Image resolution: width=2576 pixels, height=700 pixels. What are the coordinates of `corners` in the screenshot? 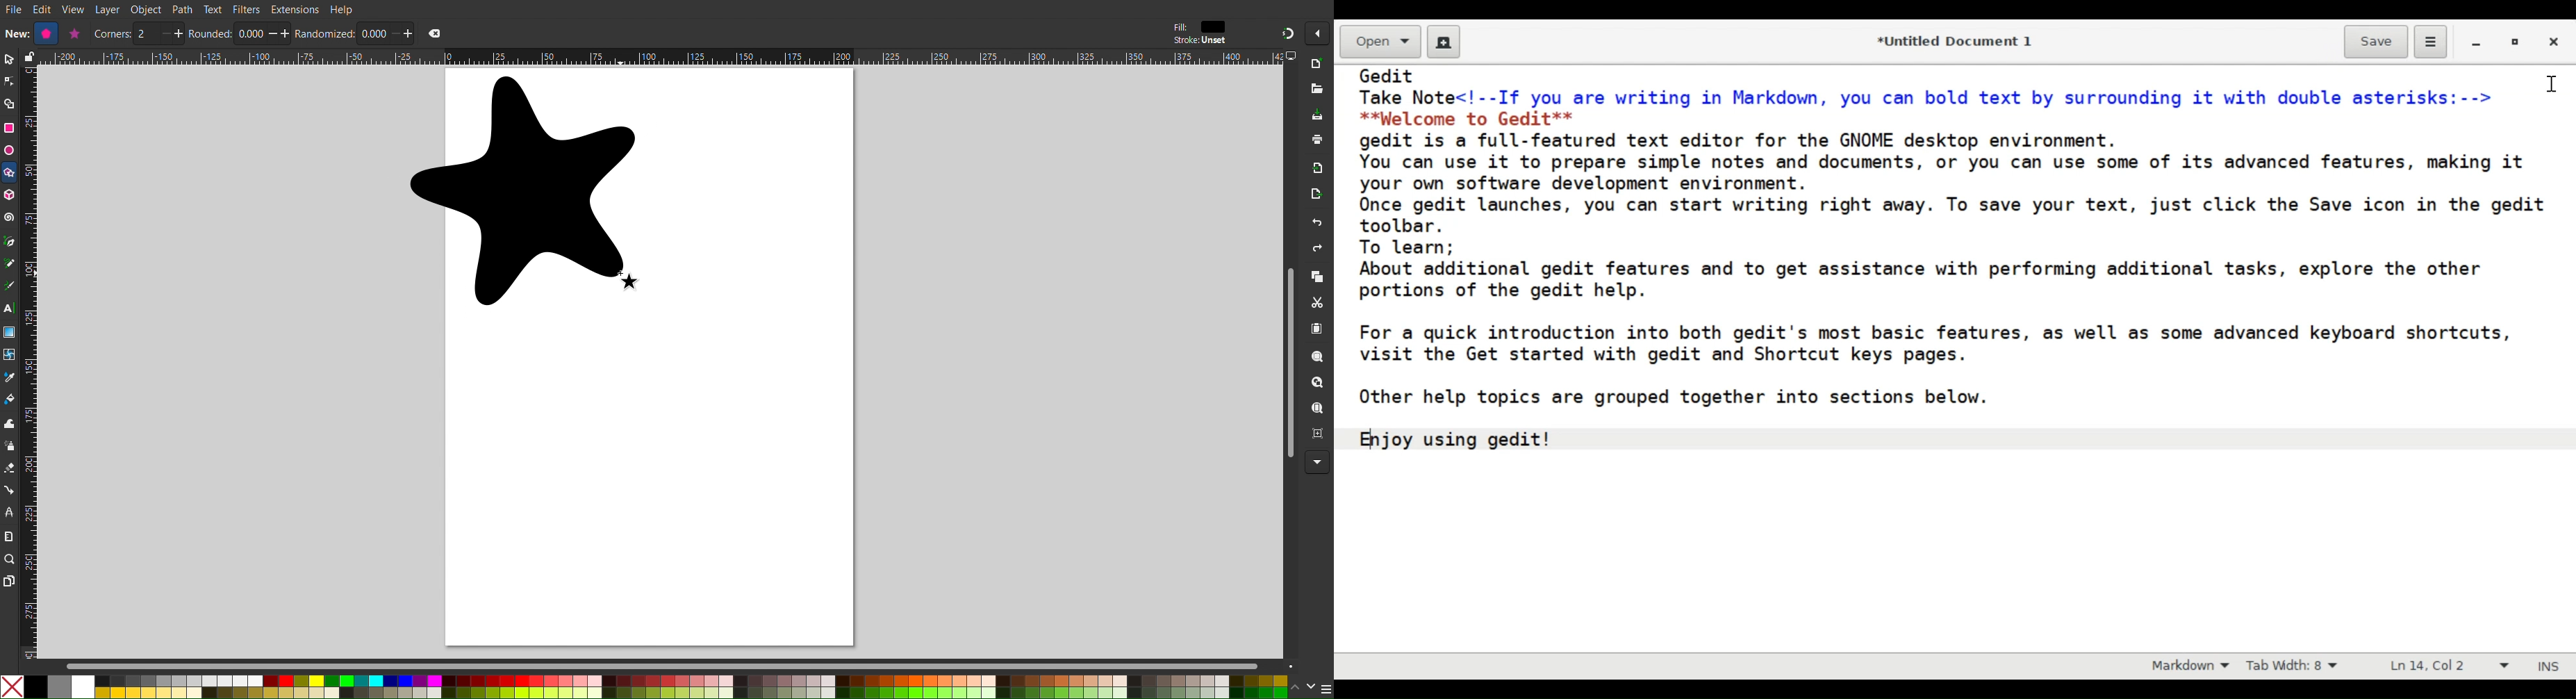 It's located at (112, 34).